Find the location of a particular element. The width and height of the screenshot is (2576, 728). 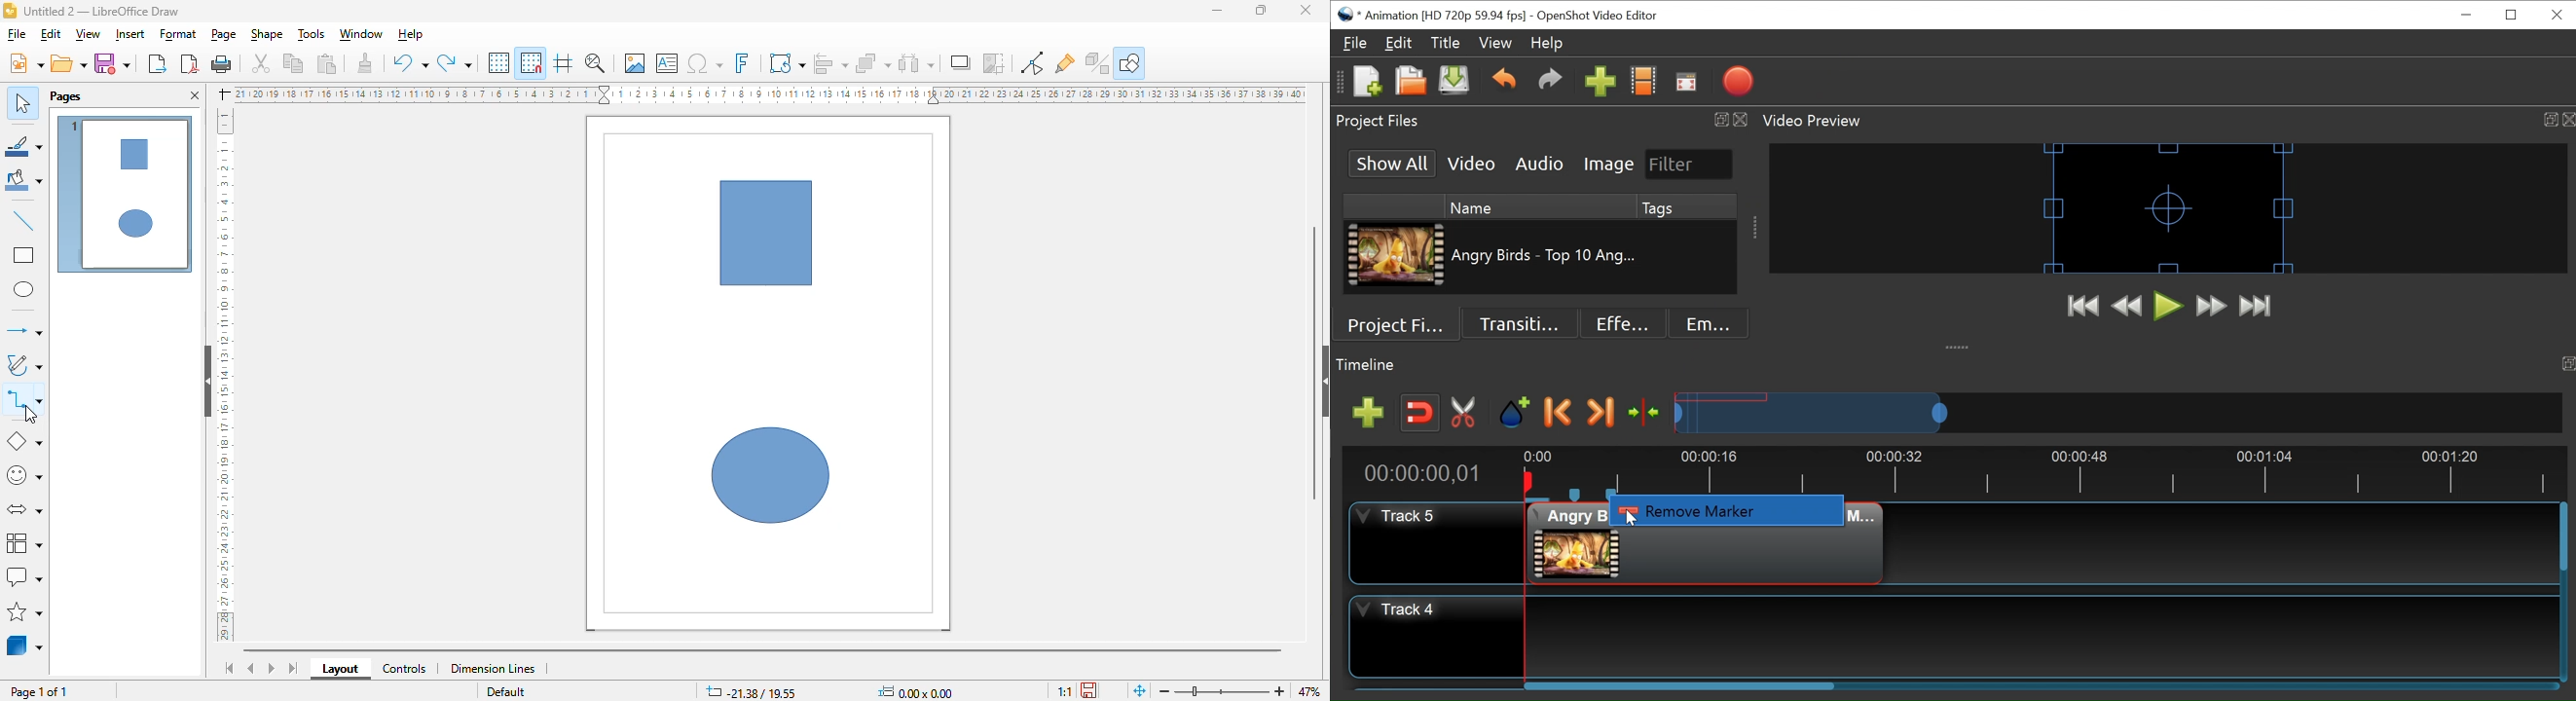

ruler is located at coordinates (225, 375).